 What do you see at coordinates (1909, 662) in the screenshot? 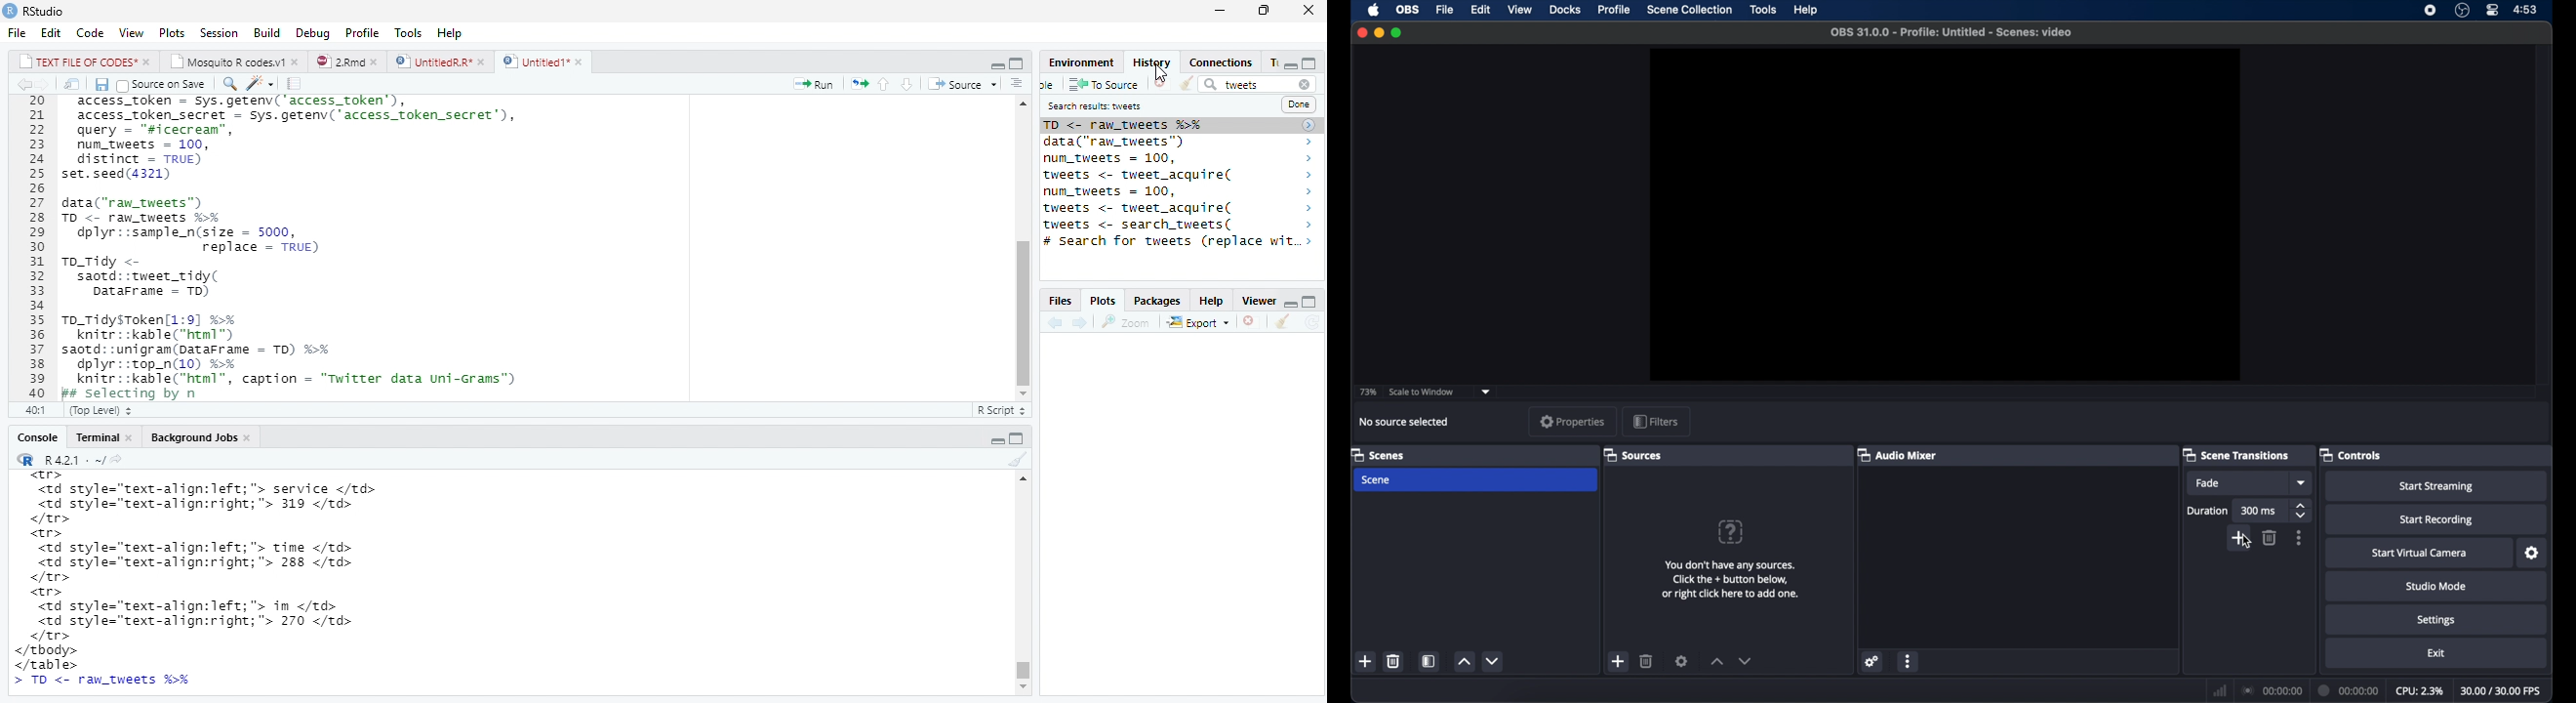
I see `more options` at bounding box center [1909, 662].